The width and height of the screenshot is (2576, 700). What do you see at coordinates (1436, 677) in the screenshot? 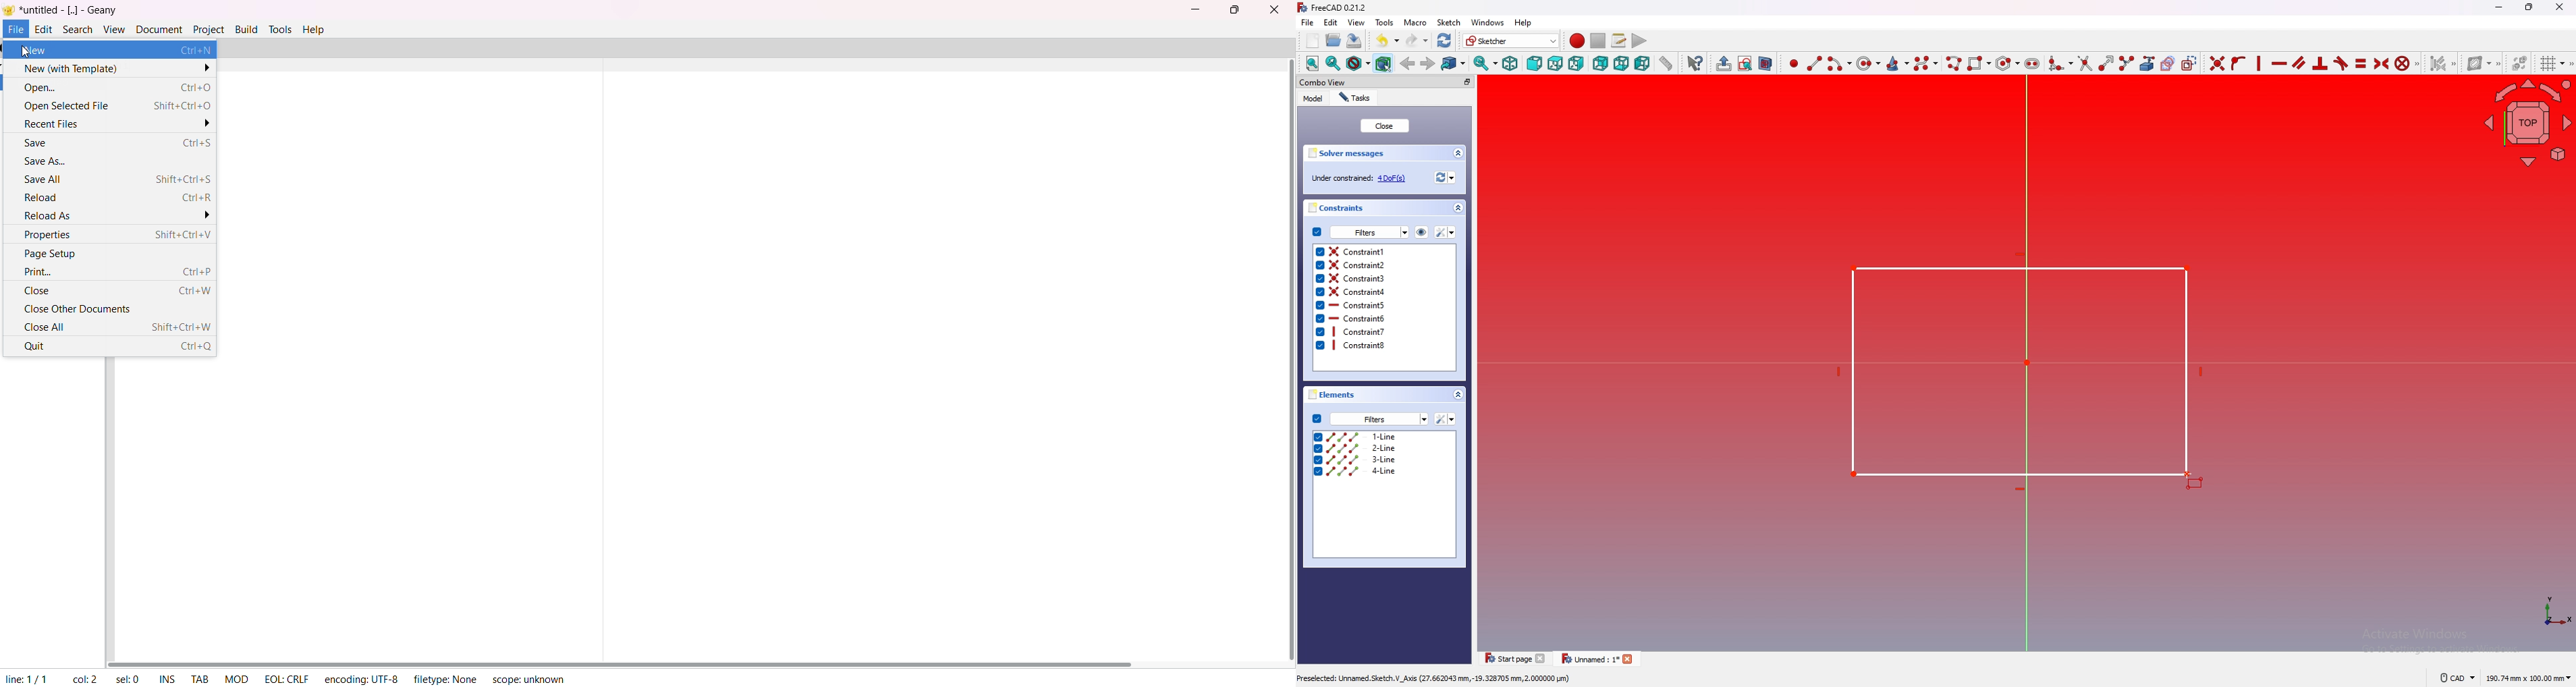
I see `description` at bounding box center [1436, 677].